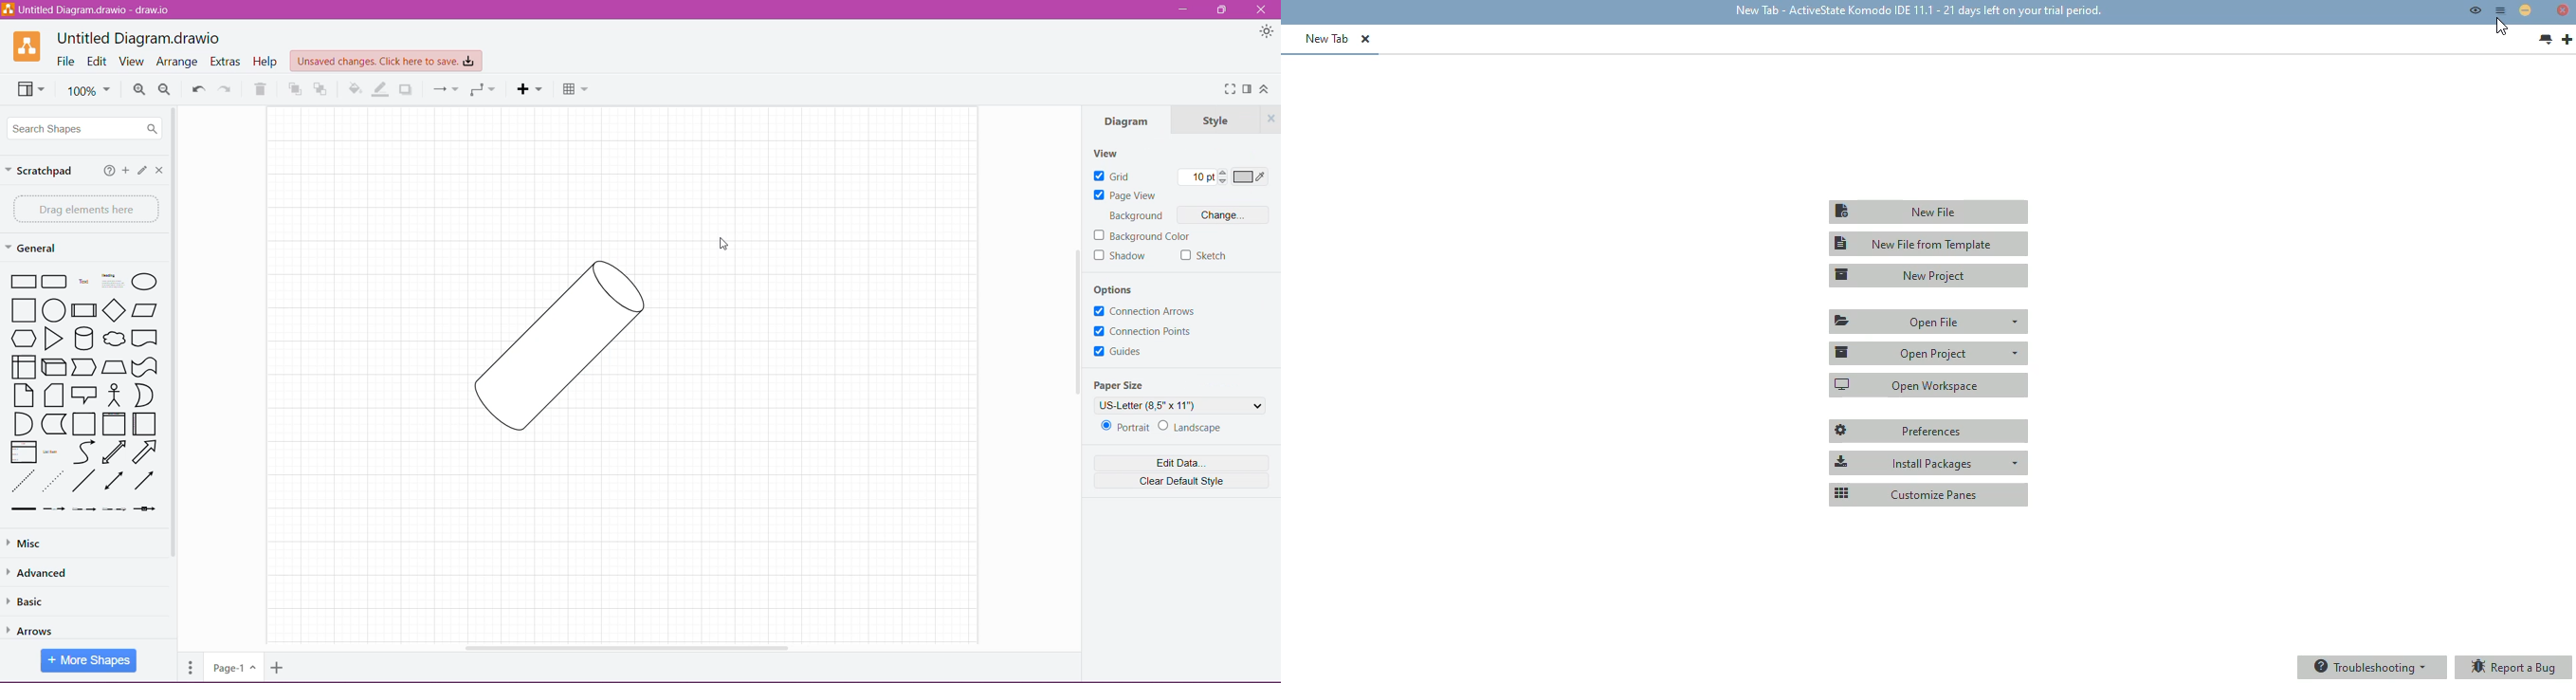 This screenshot has width=2576, height=700. I want to click on Landscape, so click(1198, 429).